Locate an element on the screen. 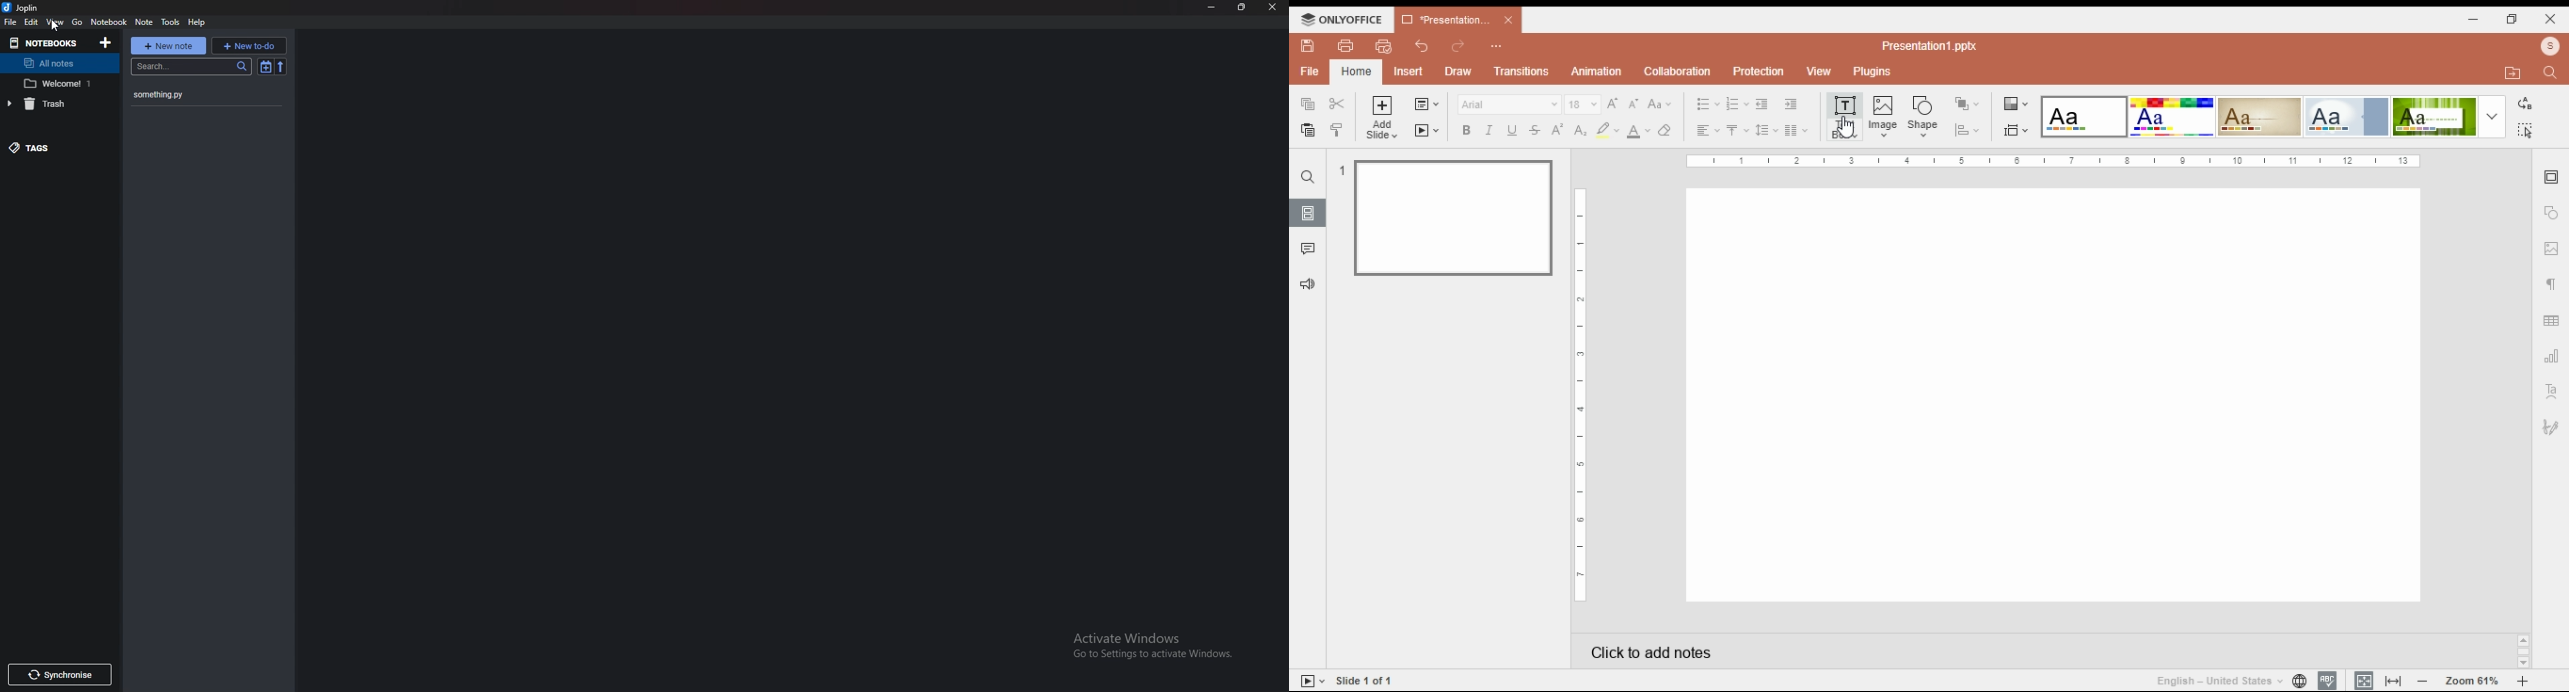 This screenshot has height=700, width=2576. New note is located at coordinates (169, 46).